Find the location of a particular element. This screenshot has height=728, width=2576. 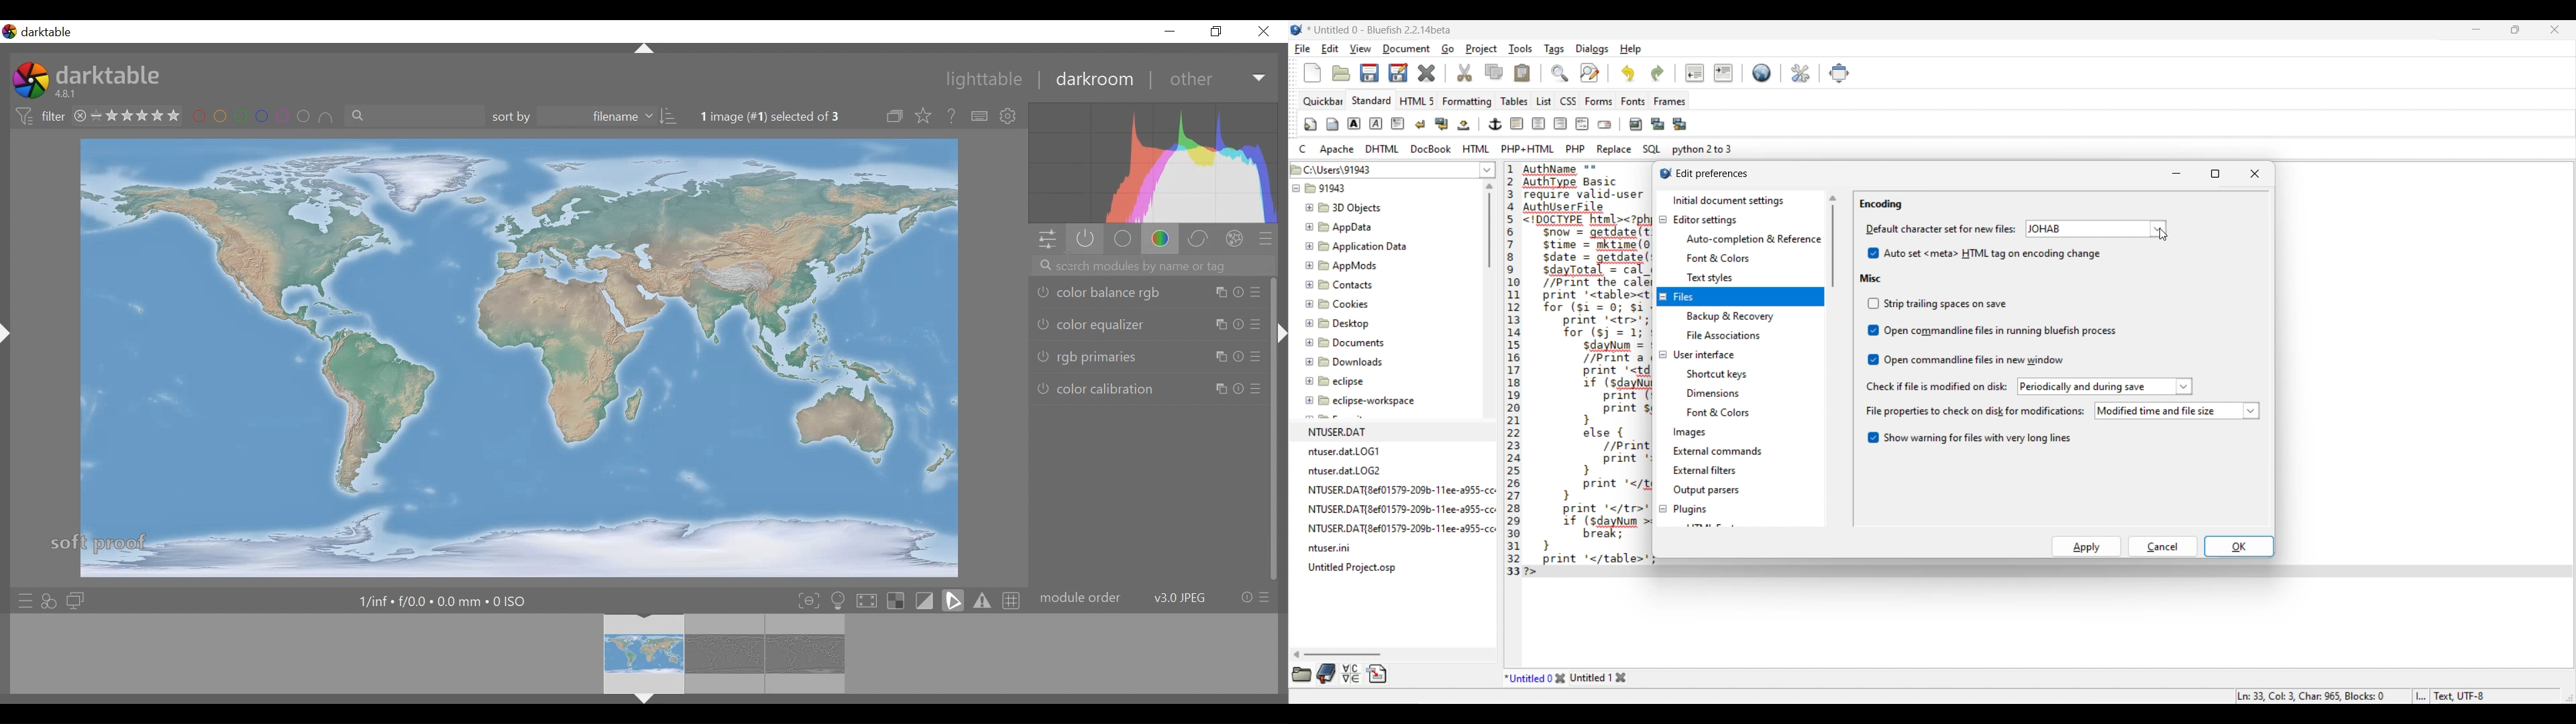

color balance rgb is located at coordinates (1146, 294).